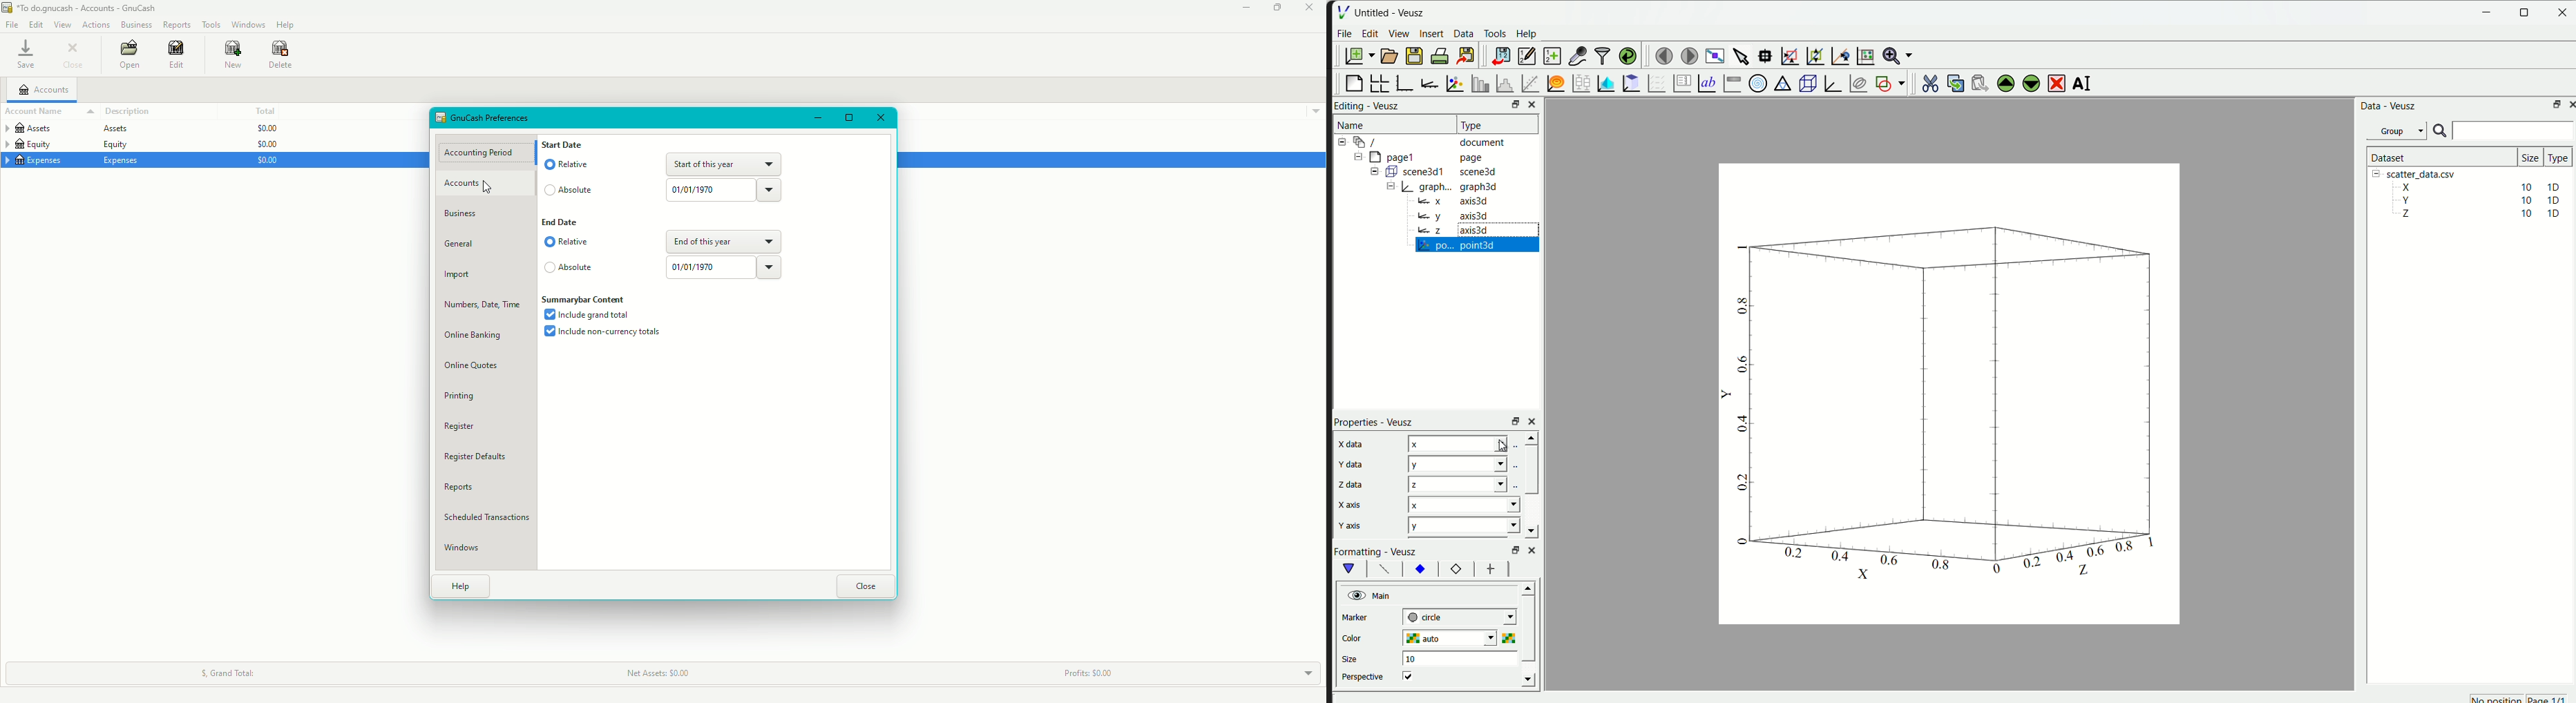 This screenshot has height=728, width=2576. I want to click on Accounts, so click(470, 184).